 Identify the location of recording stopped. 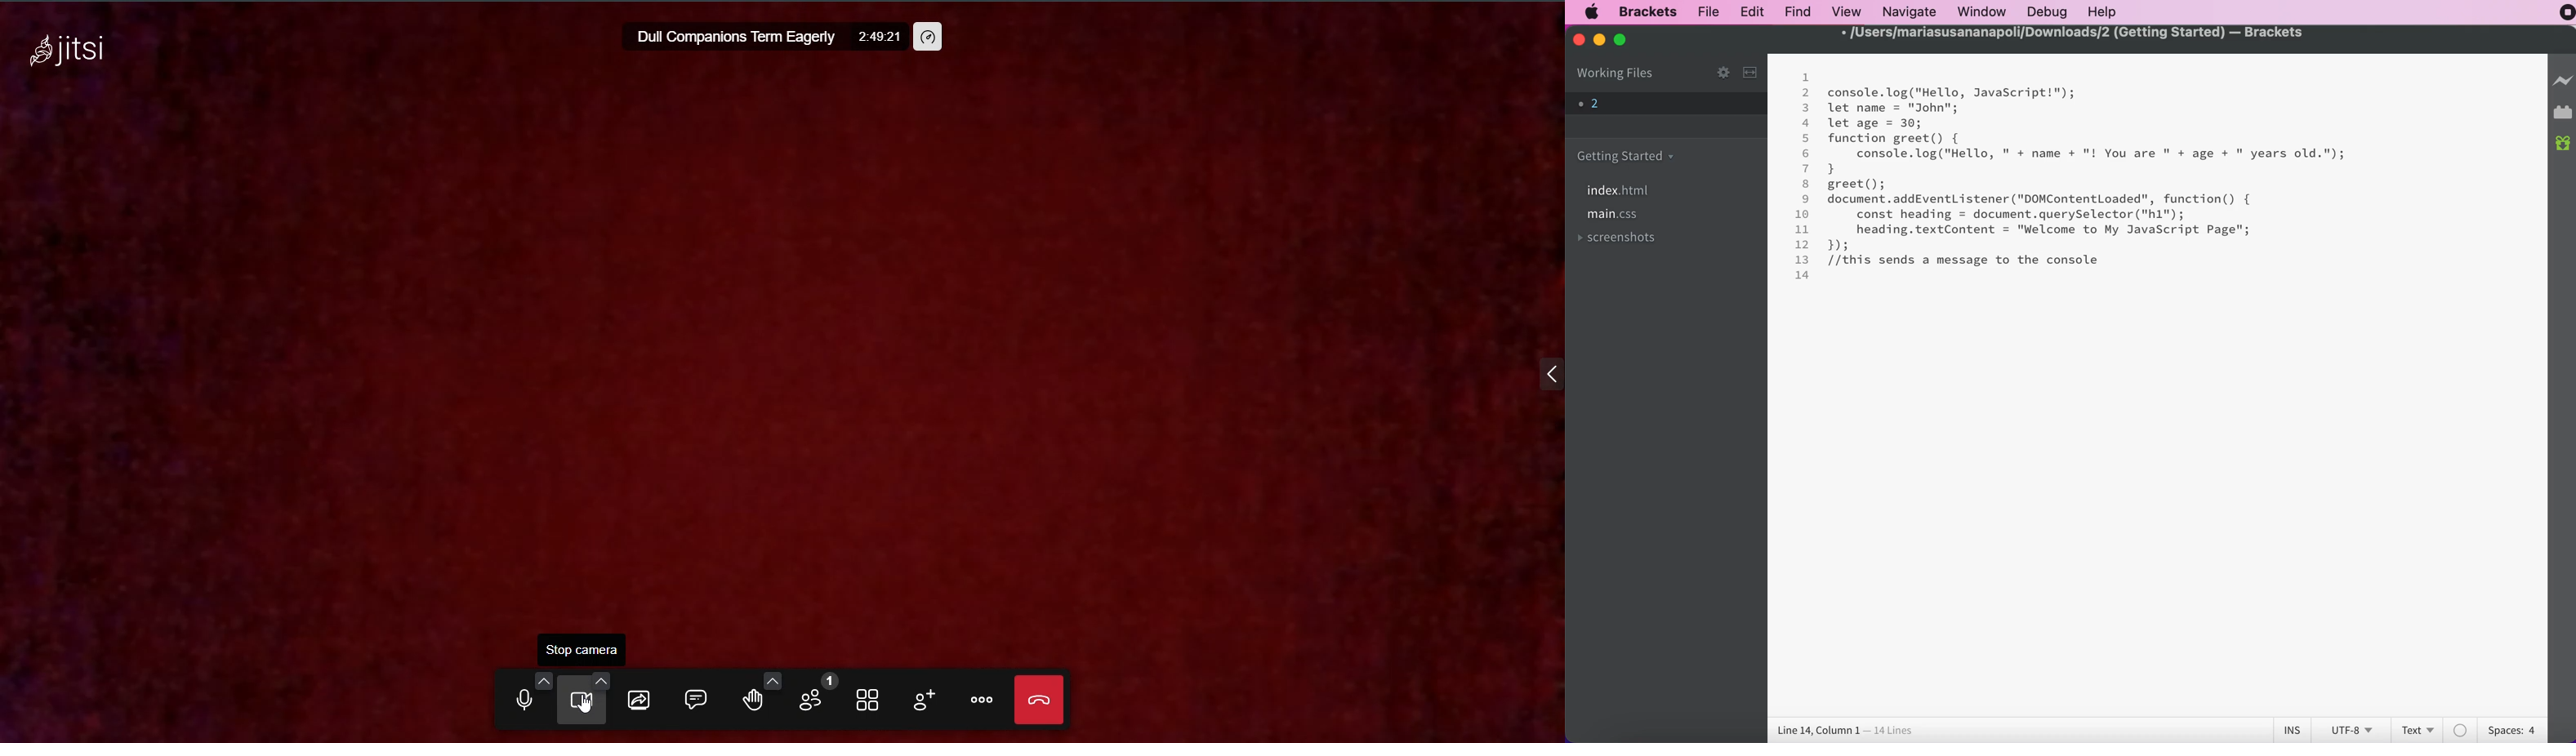
(2564, 14).